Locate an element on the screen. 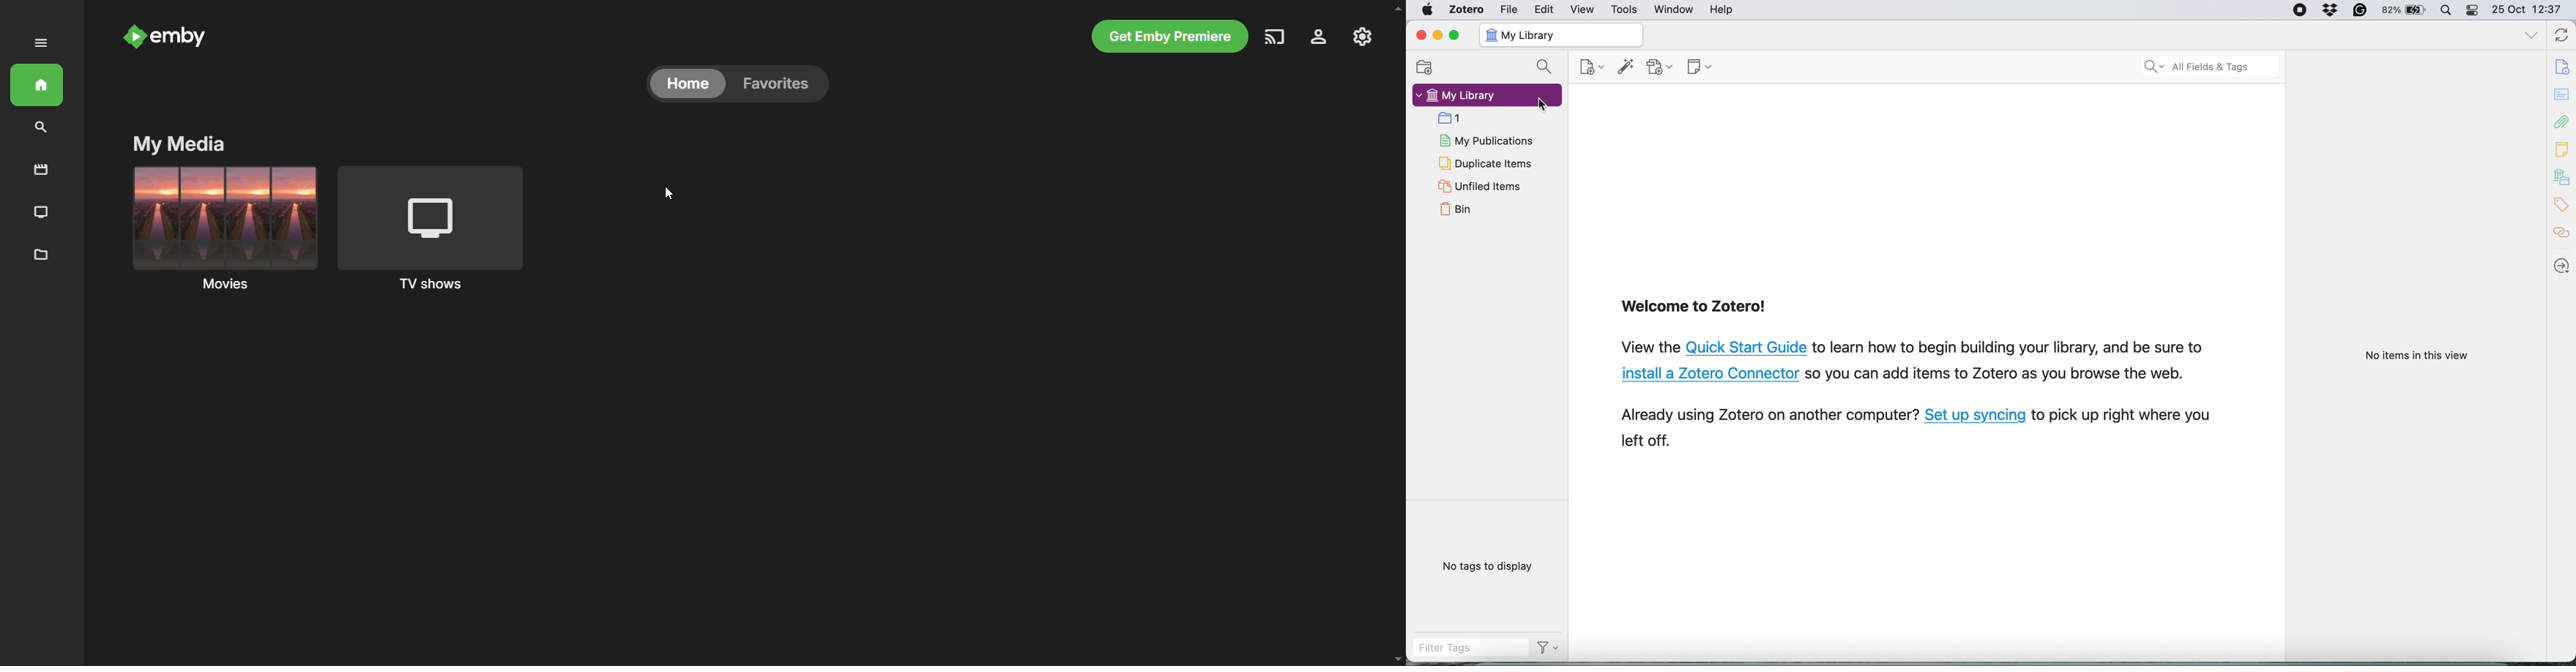 The height and width of the screenshot is (672, 2576). locate is located at coordinates (2563, 267).